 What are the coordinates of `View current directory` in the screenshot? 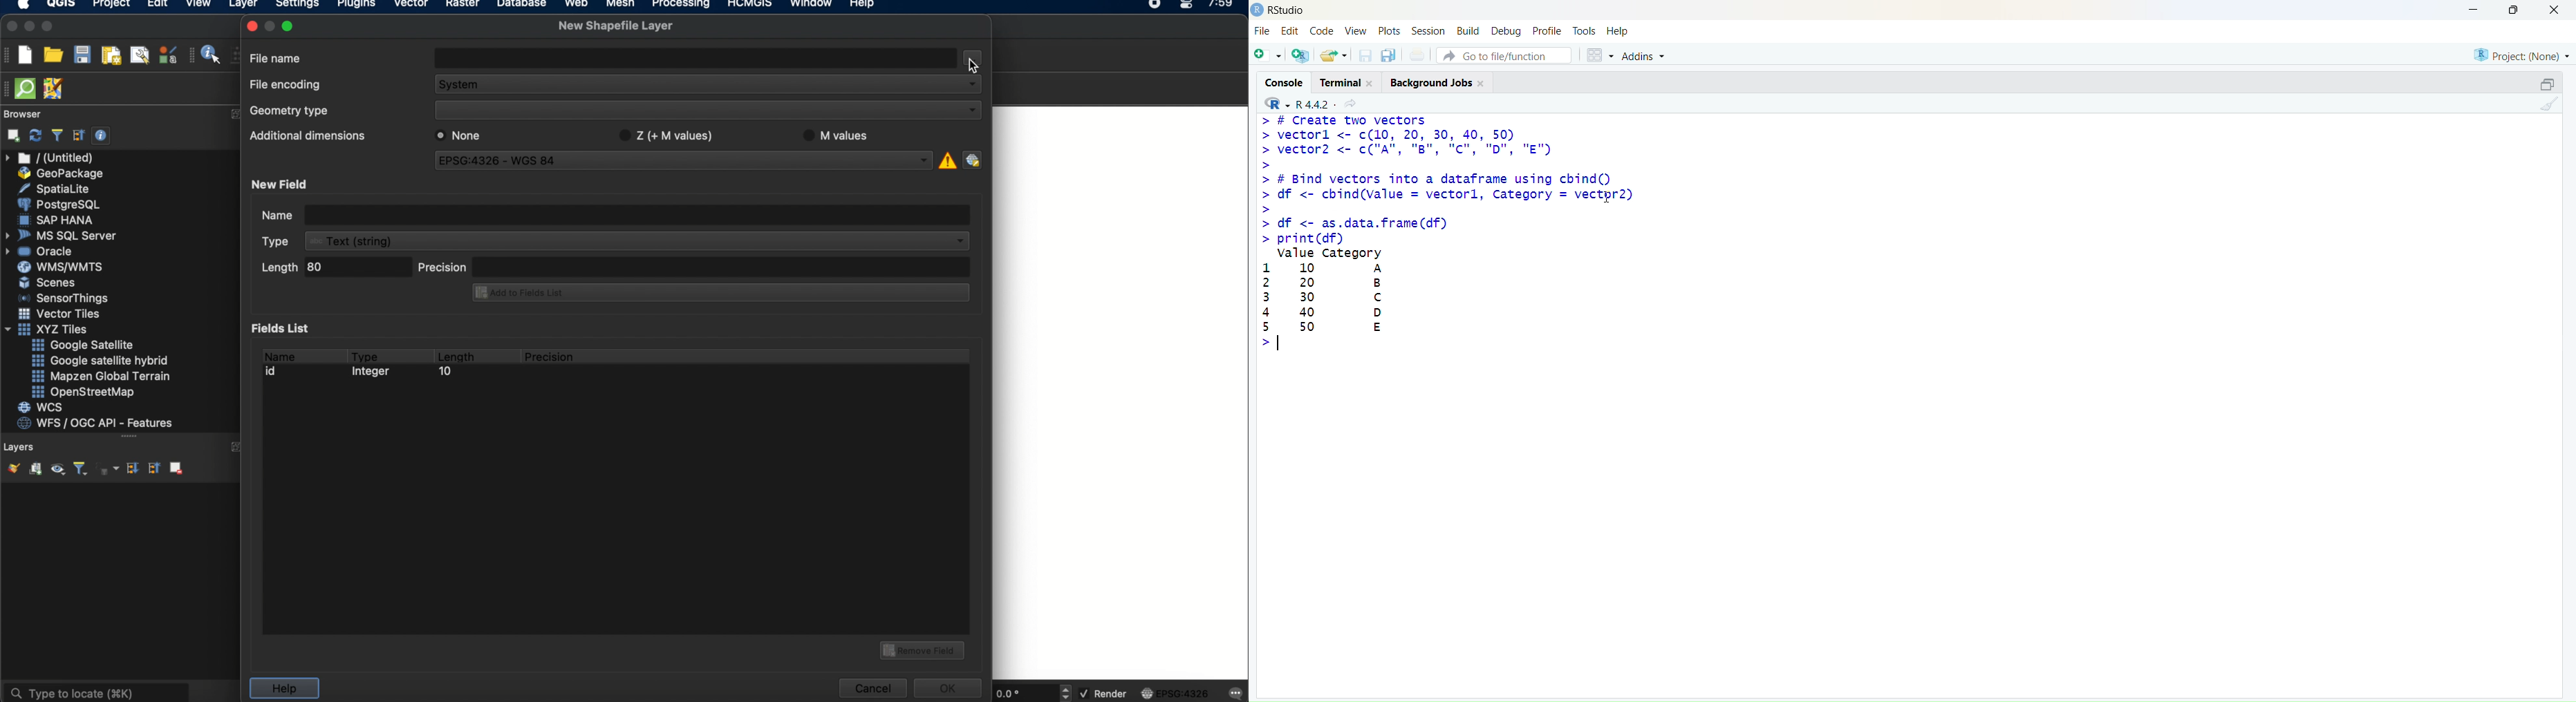 It's located at (1352, 104).